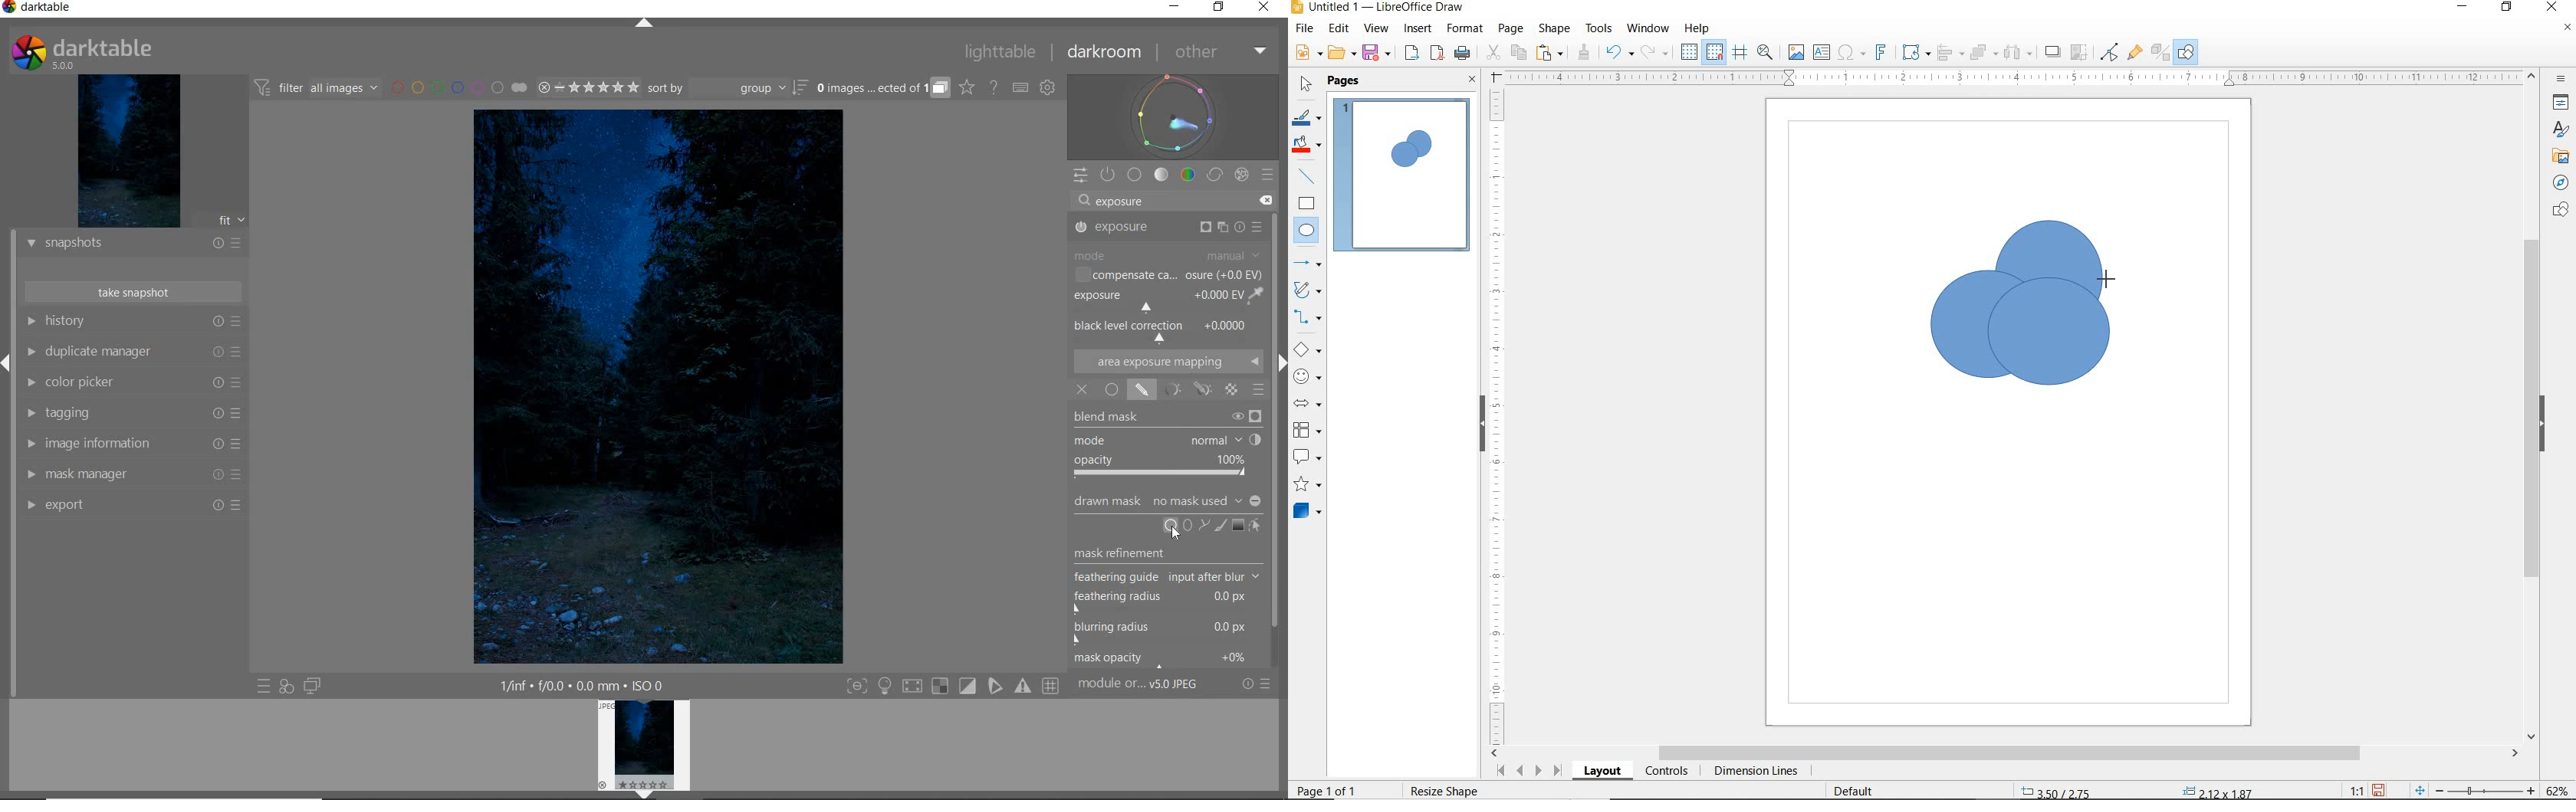  I want to click on DRAWN SECOND CIRCLE, so click(1989, 330).